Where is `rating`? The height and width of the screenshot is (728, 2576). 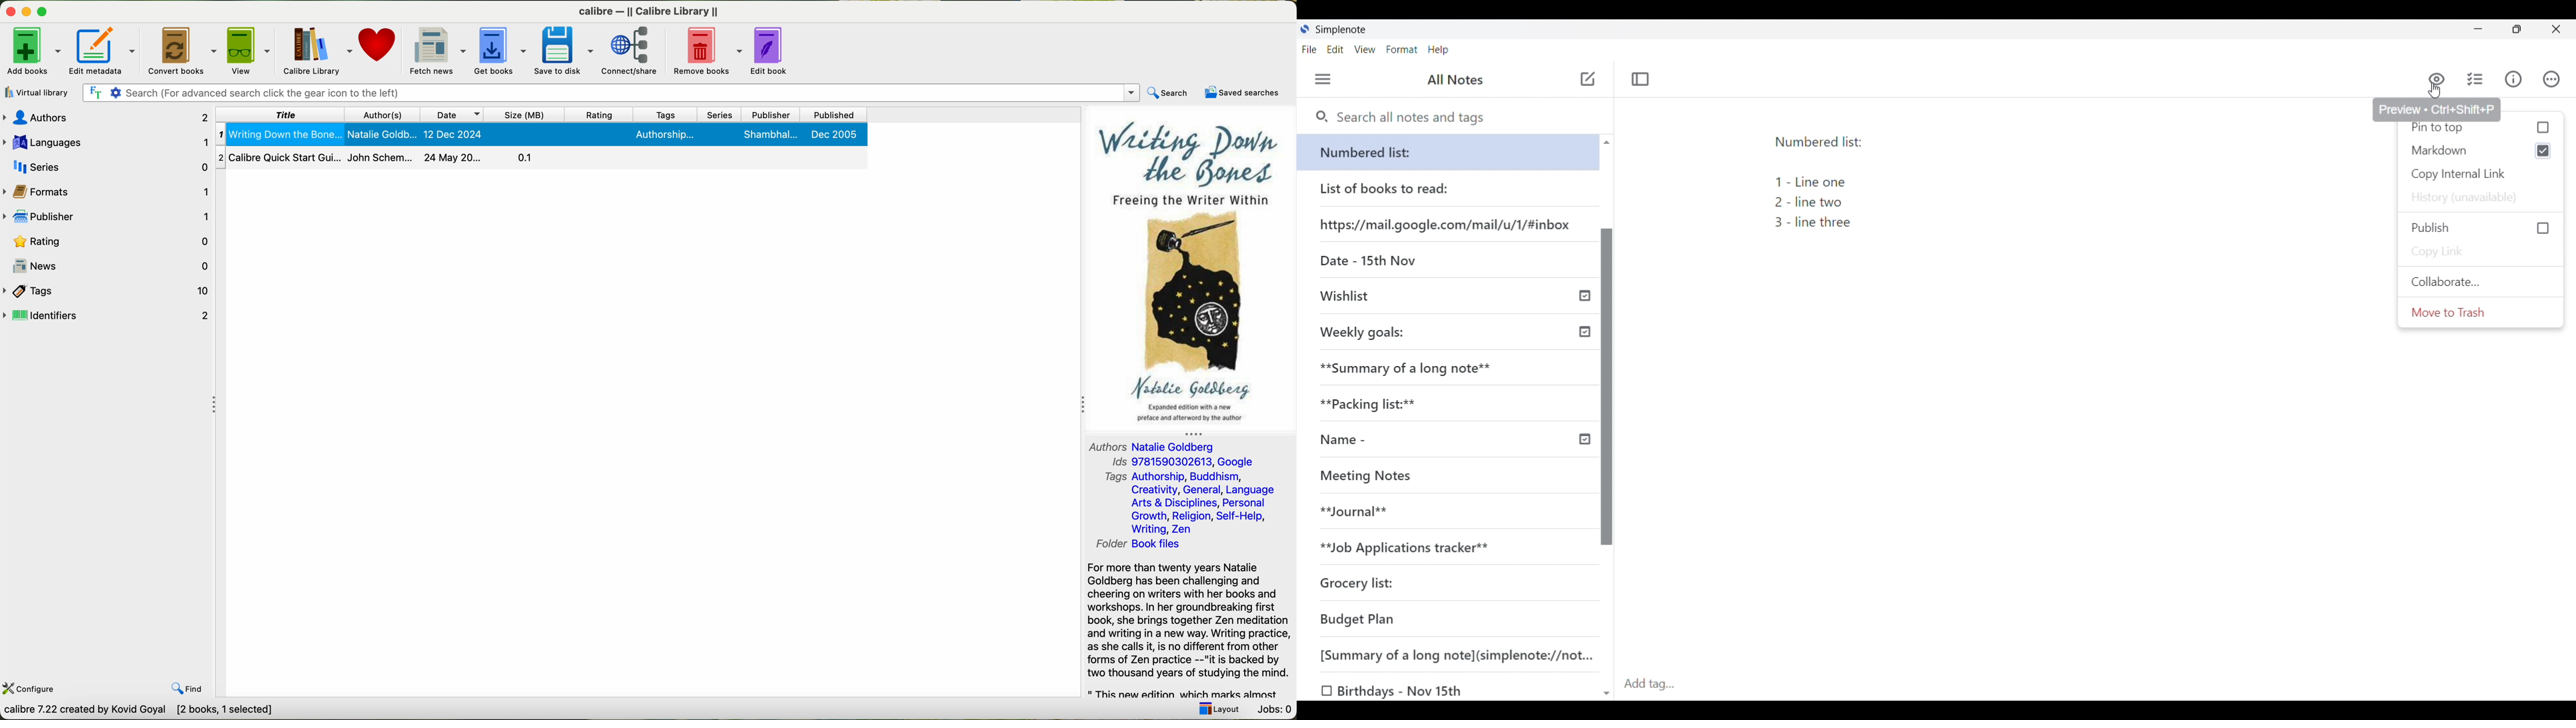
rating is located at coordinates (598, 115).